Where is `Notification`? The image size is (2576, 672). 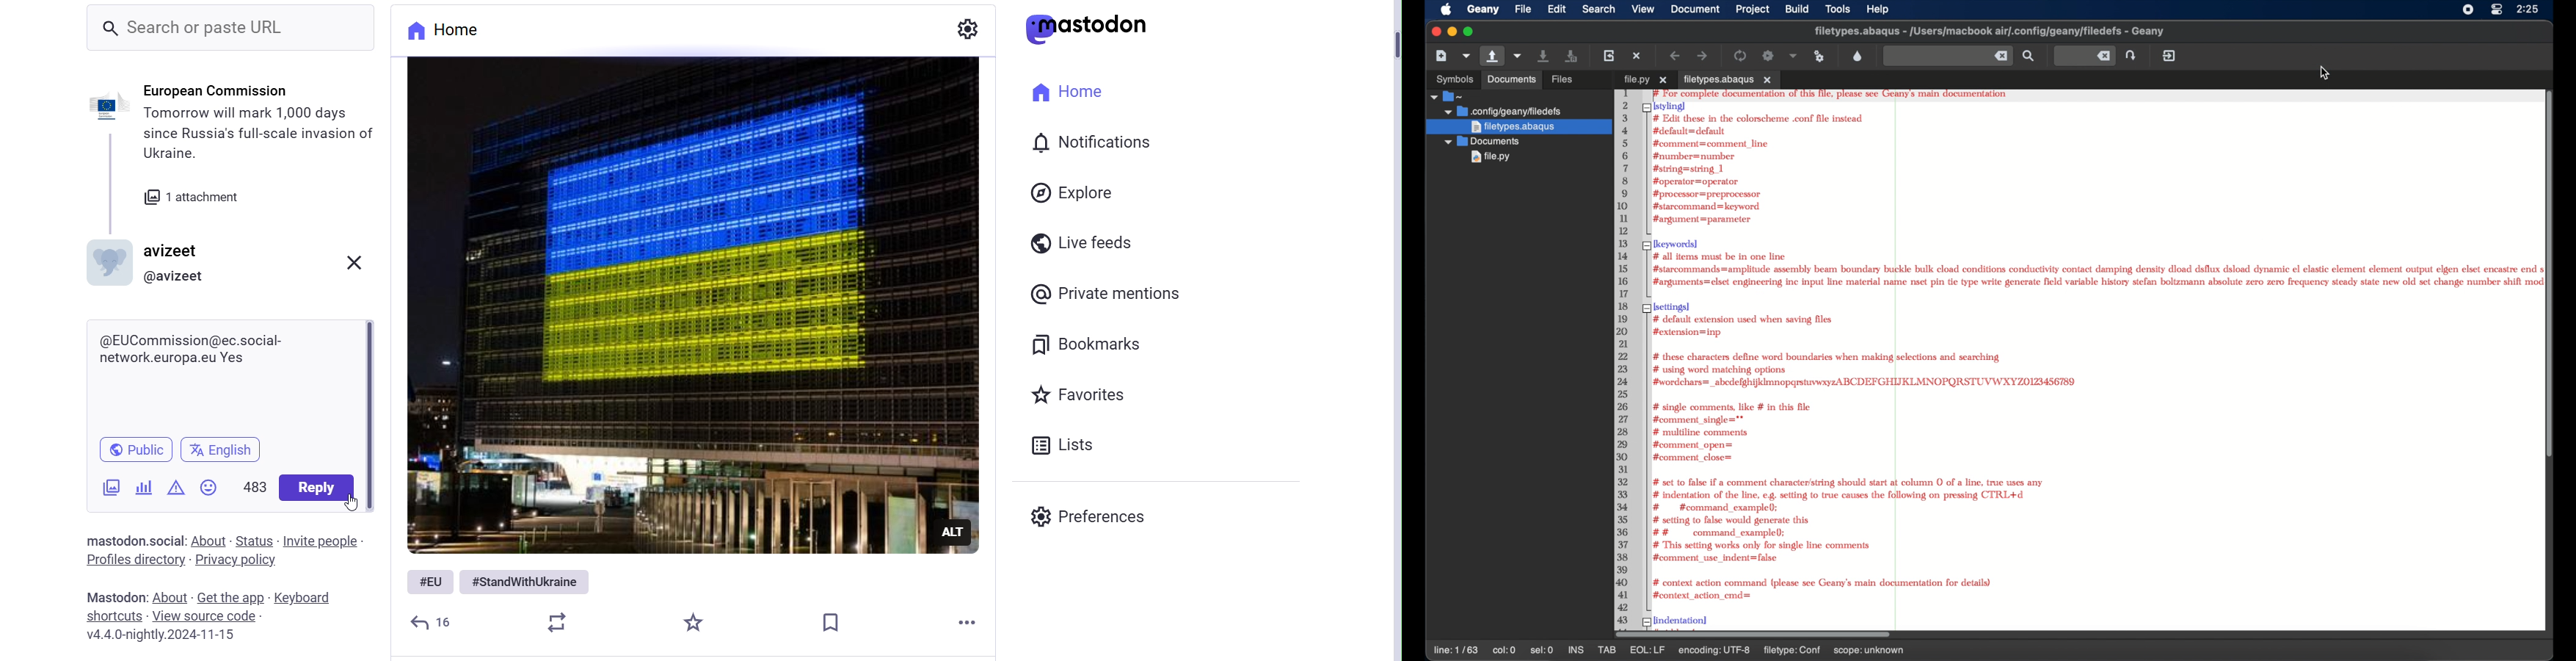 Notification is located at coordinates (1089, 140).